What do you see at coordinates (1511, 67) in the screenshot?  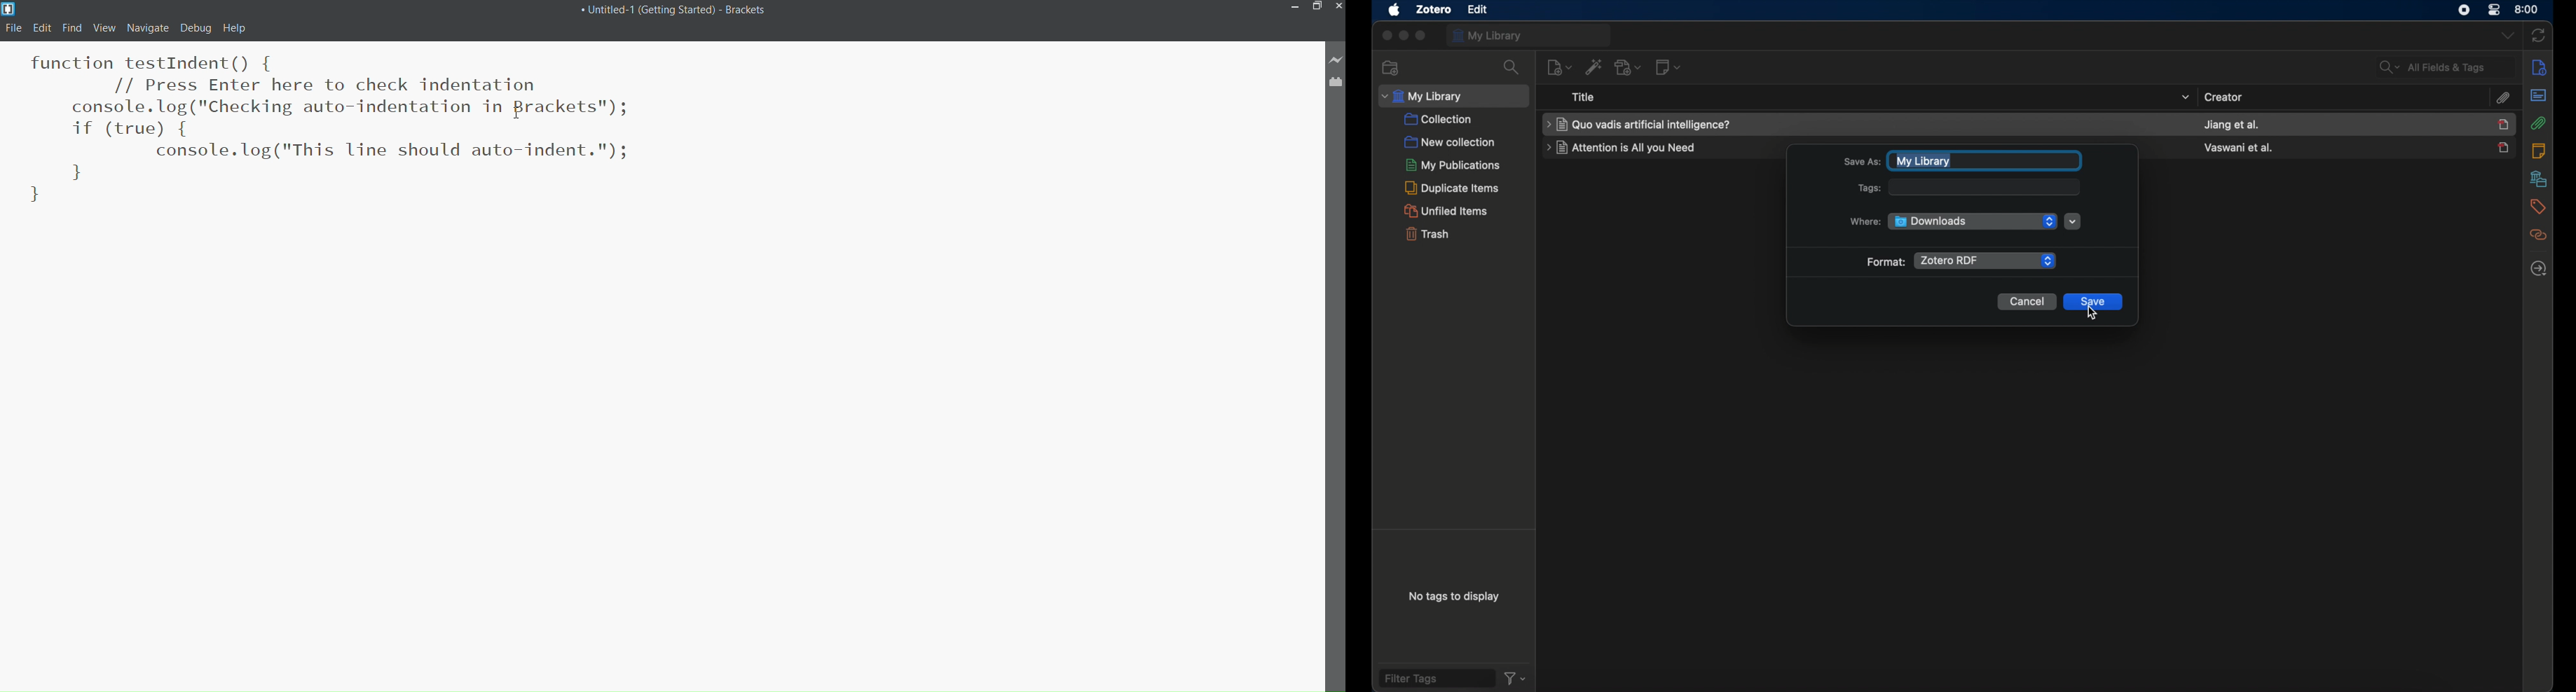 I see `search` at bounding box center [1511, 67].